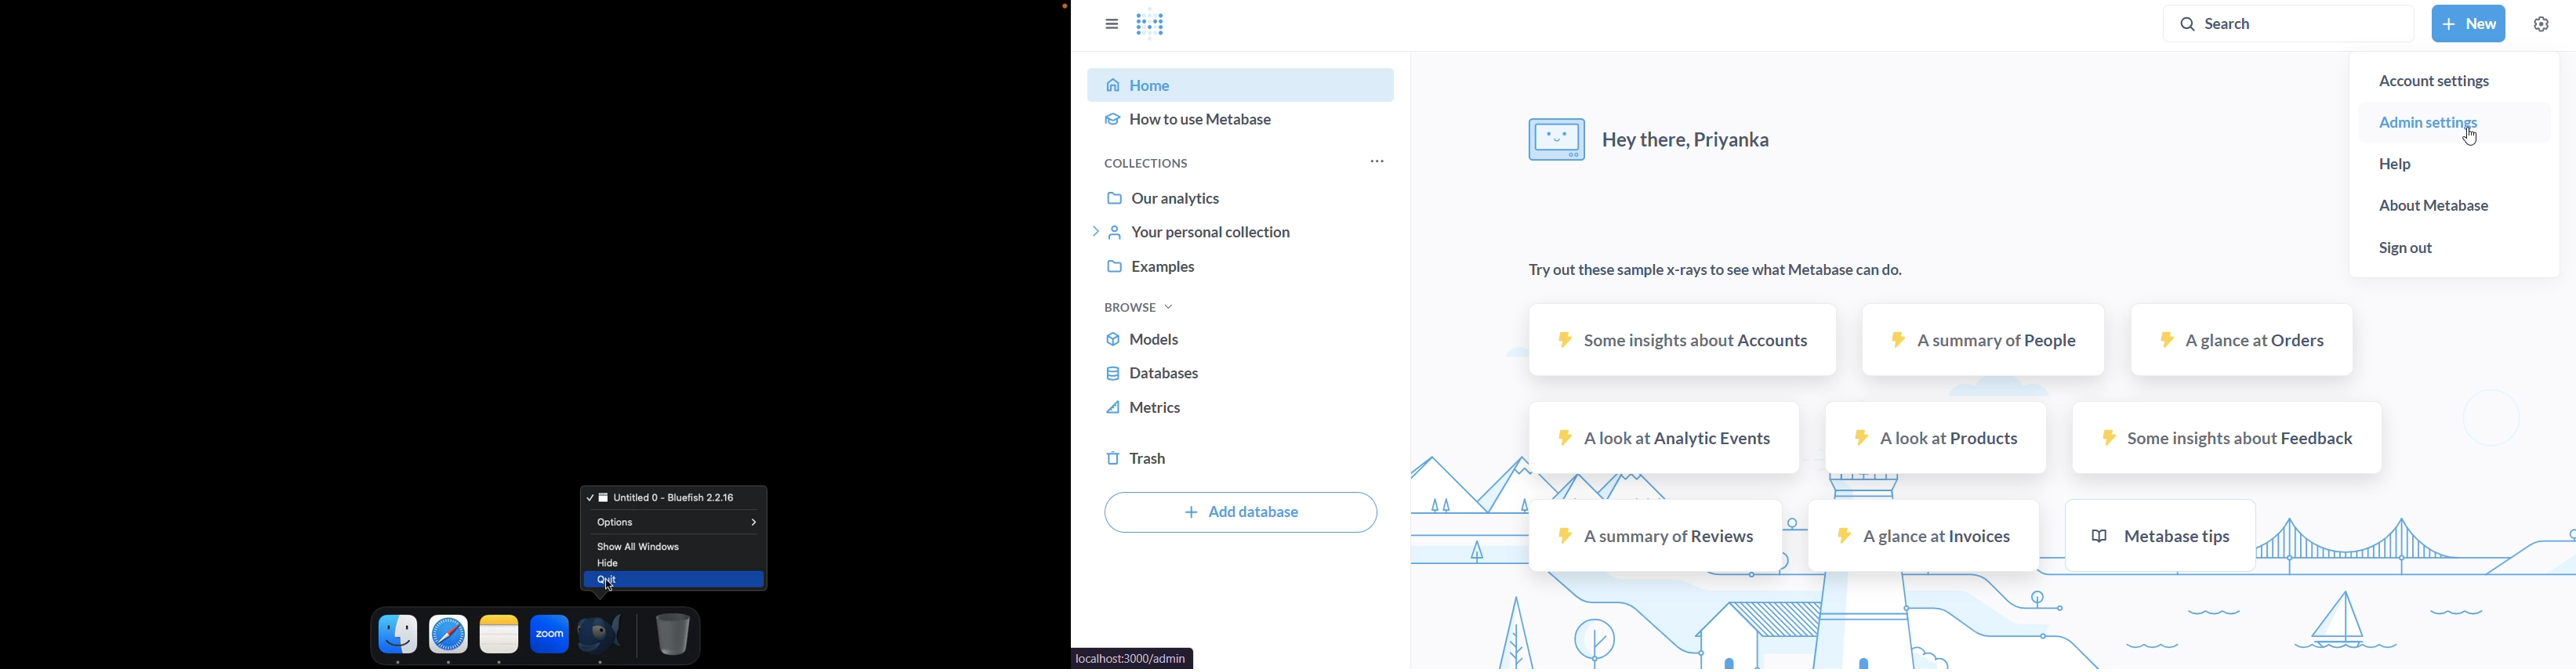  Describe the element at coordinates (2459, 205) in the screenshot. I see `about metabase` at that location.